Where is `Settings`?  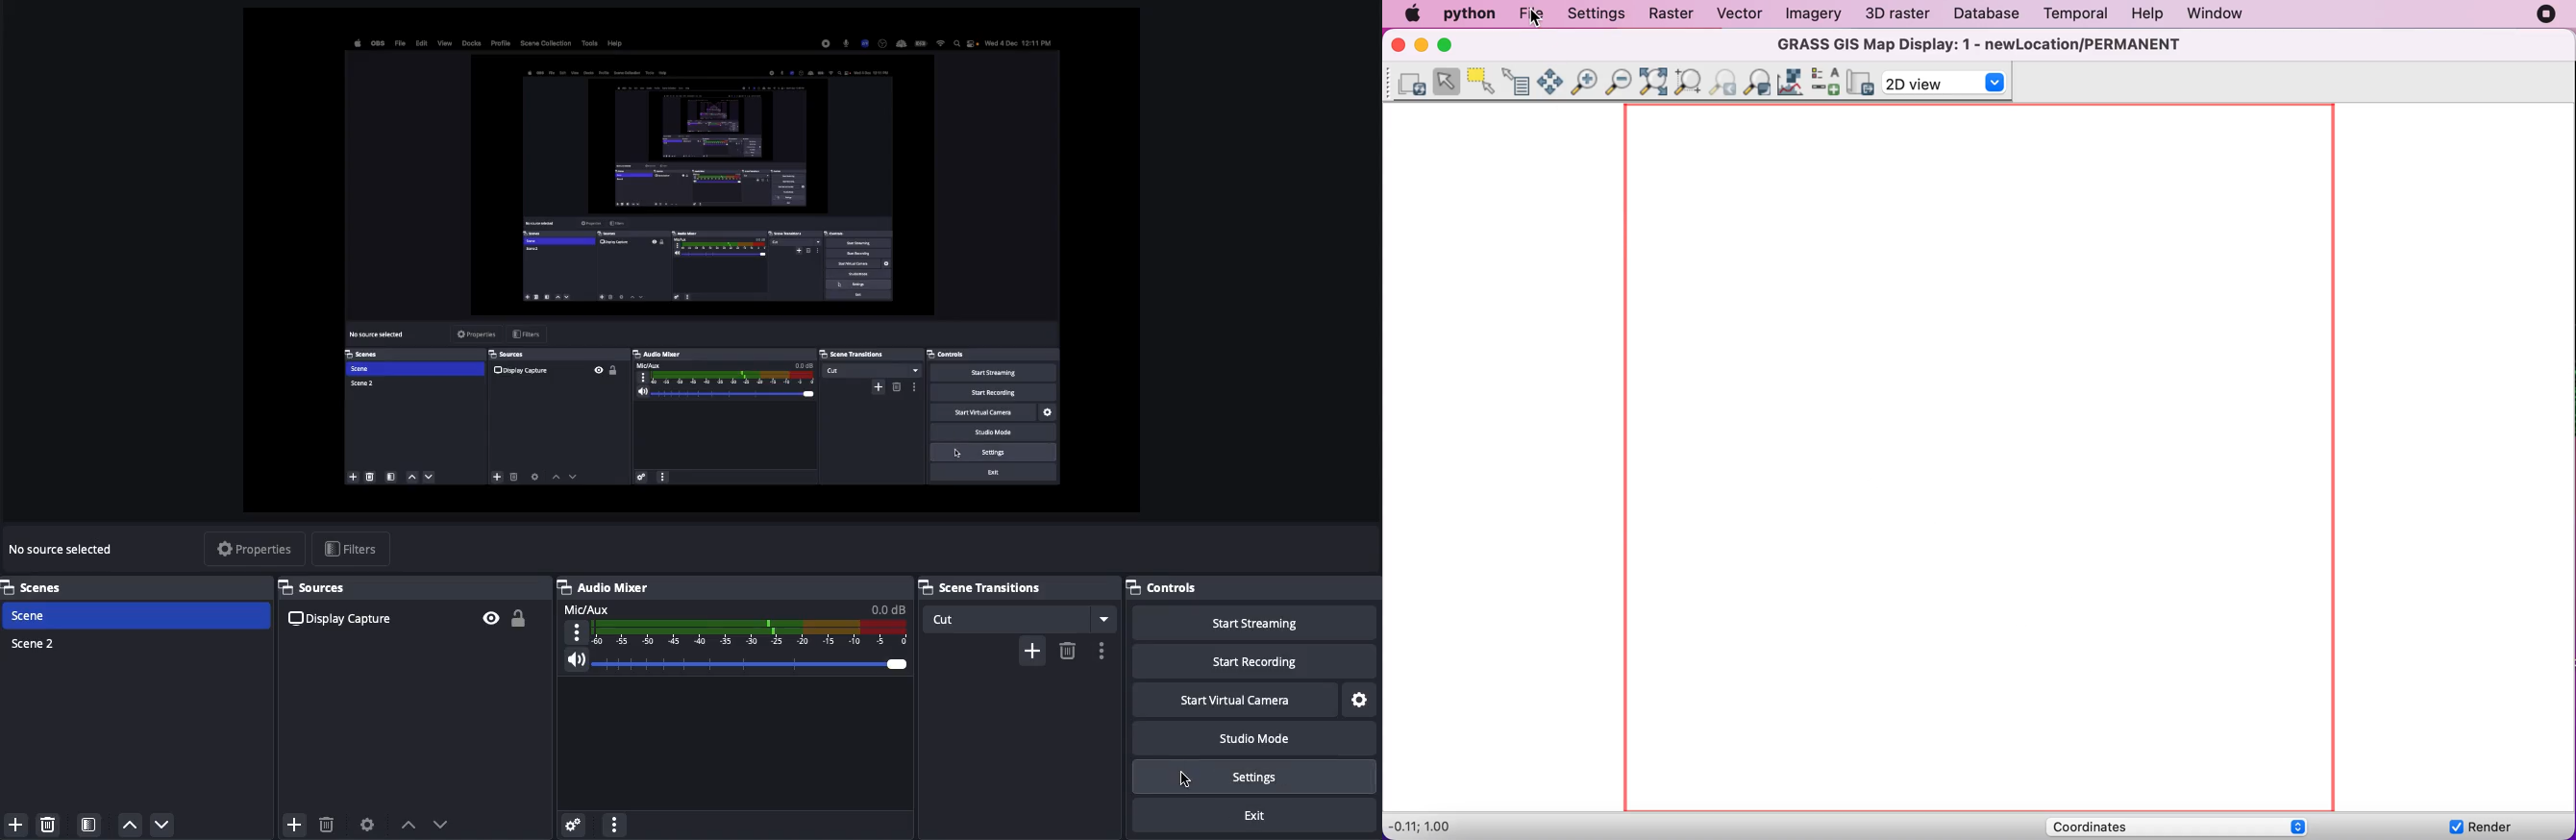 Settings is located at coordinates (1255, 778).